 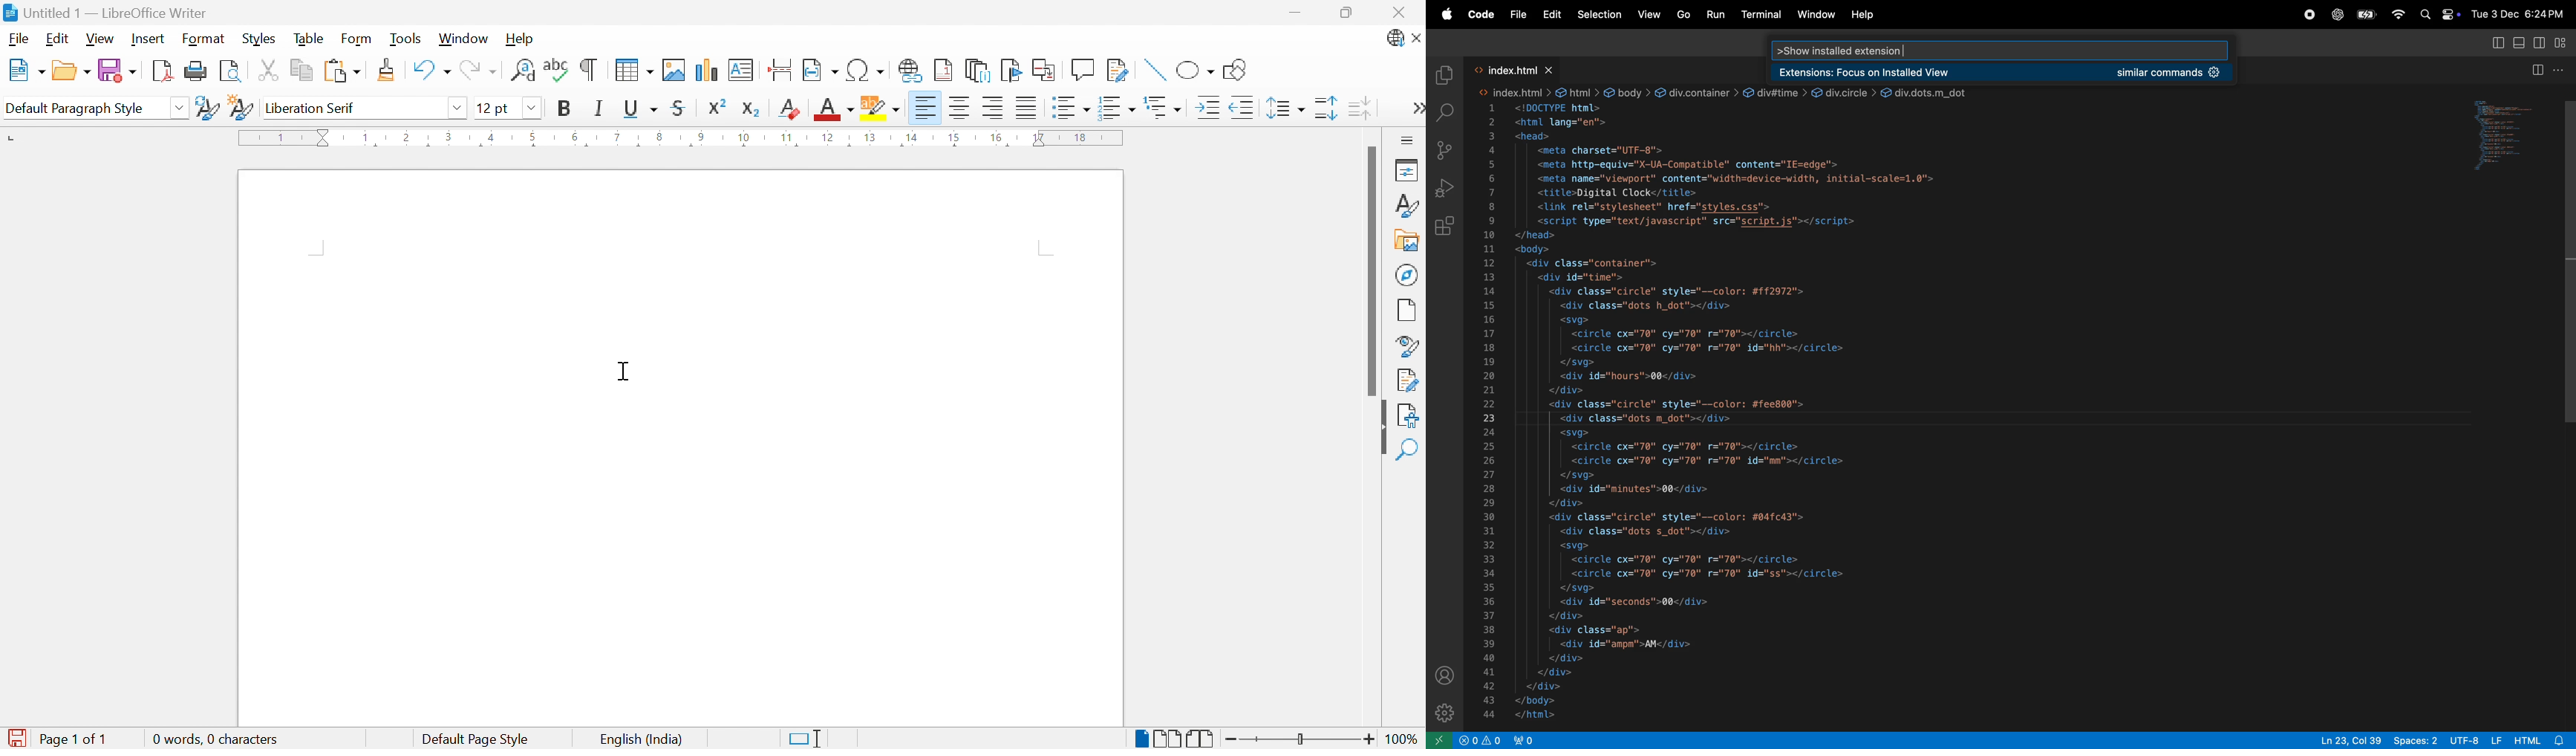 I want to click on div#time, so click(x=1775, y=91).